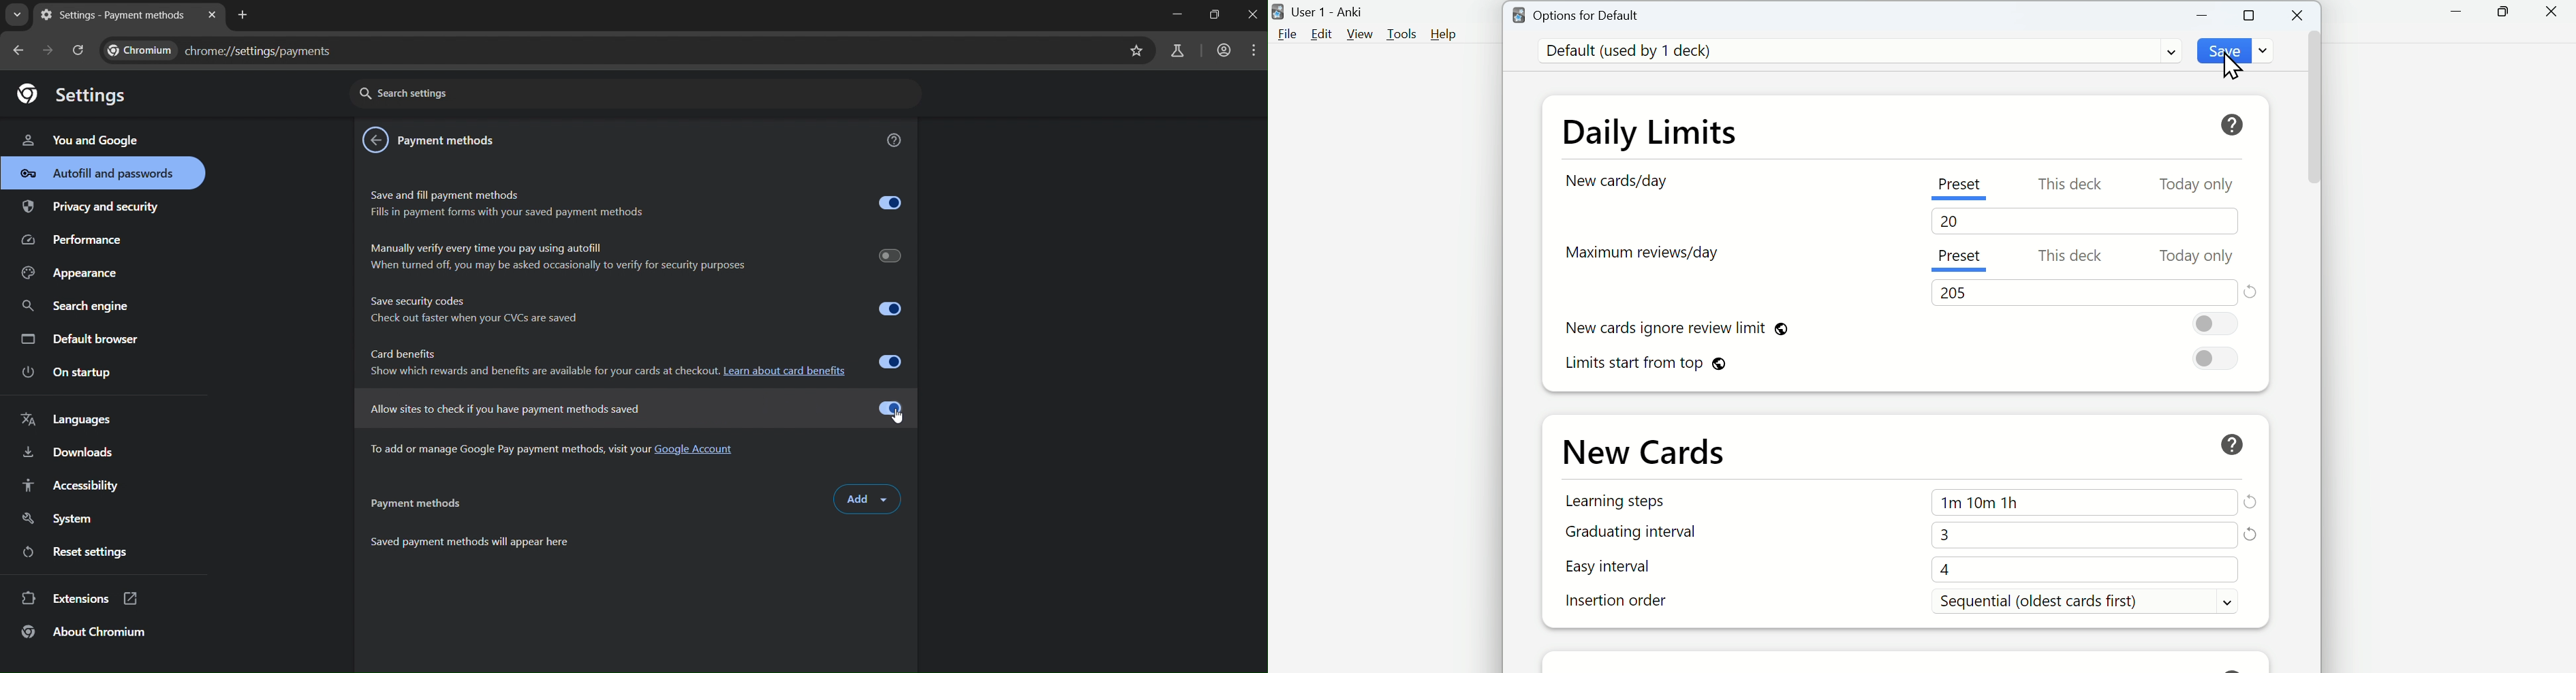 This screenshot has height=700, width=2576. Describe the element at coordinates (2086, 603) in the screenshot. I see `Sequential (oldest cards first)` at that location.